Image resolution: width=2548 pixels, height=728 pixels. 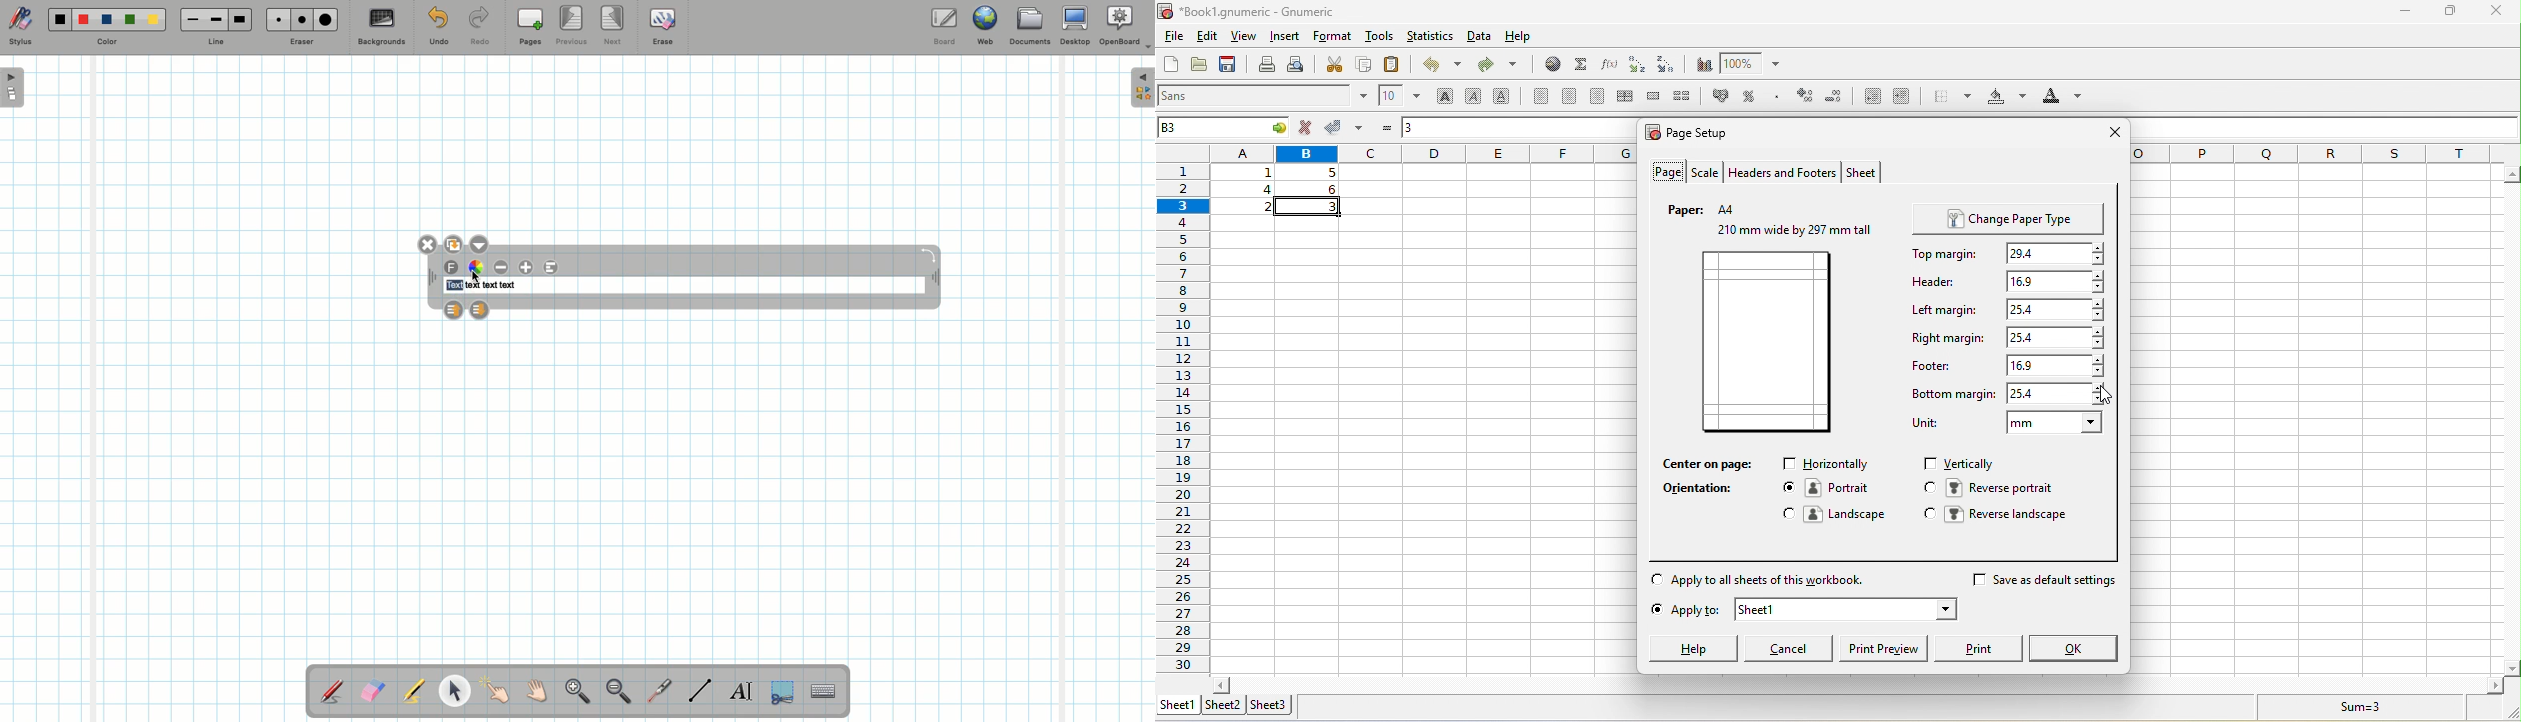 I want to click on open a file, so click(x=1201, y=66).